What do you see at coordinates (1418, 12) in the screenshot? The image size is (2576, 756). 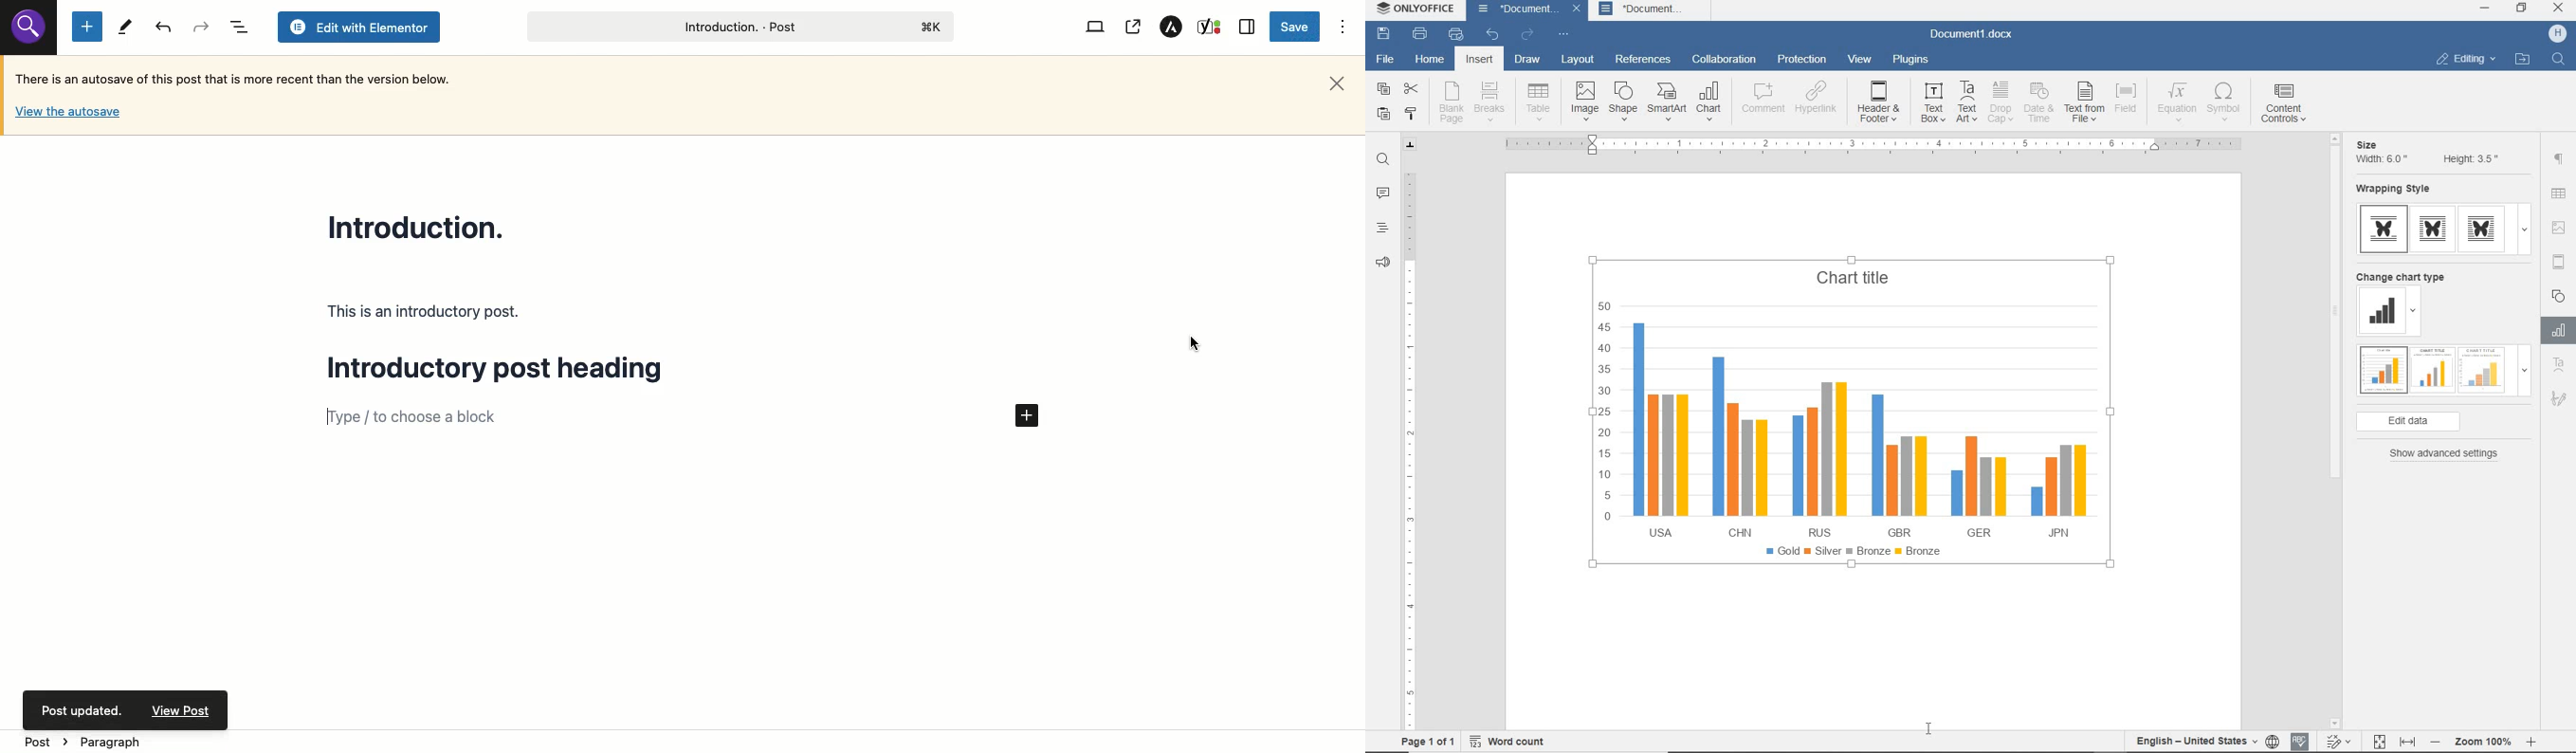 I see `system name` at bounding box center [1418, 12].